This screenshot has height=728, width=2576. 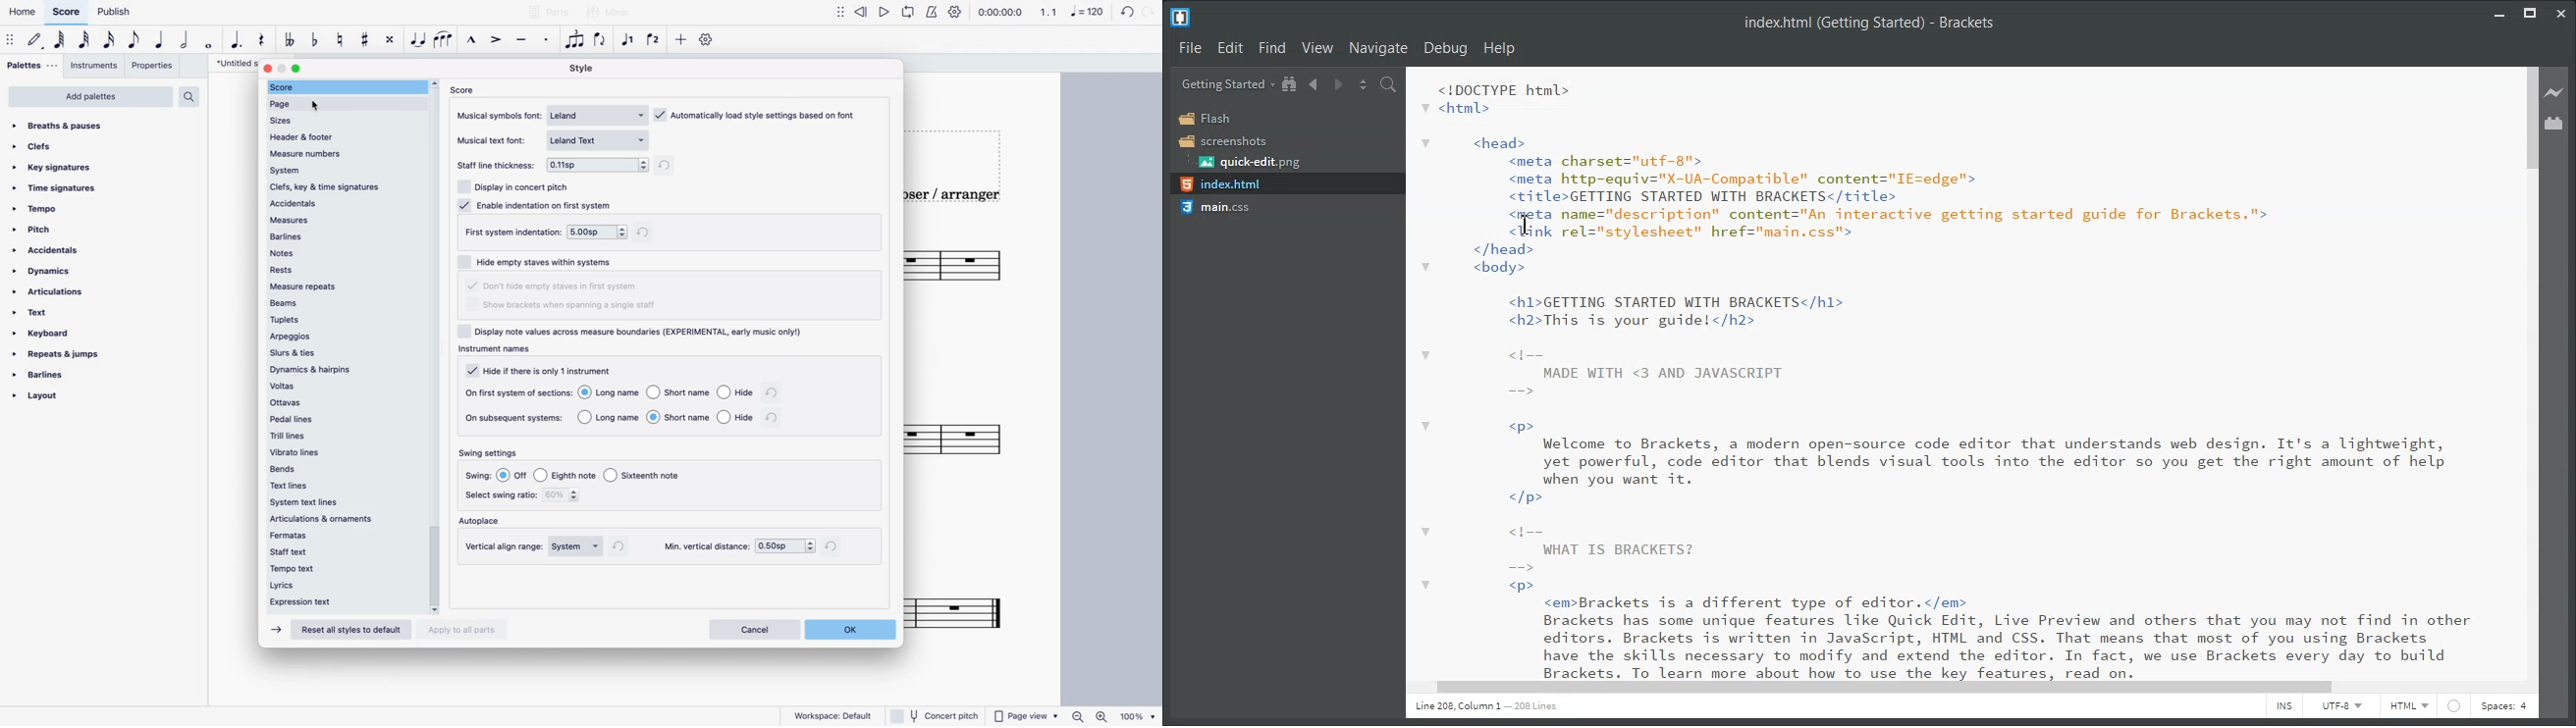 What do you see at coordinates (345, 218) in the screenshot?
I see `measure` at bounding box center [345, 218].